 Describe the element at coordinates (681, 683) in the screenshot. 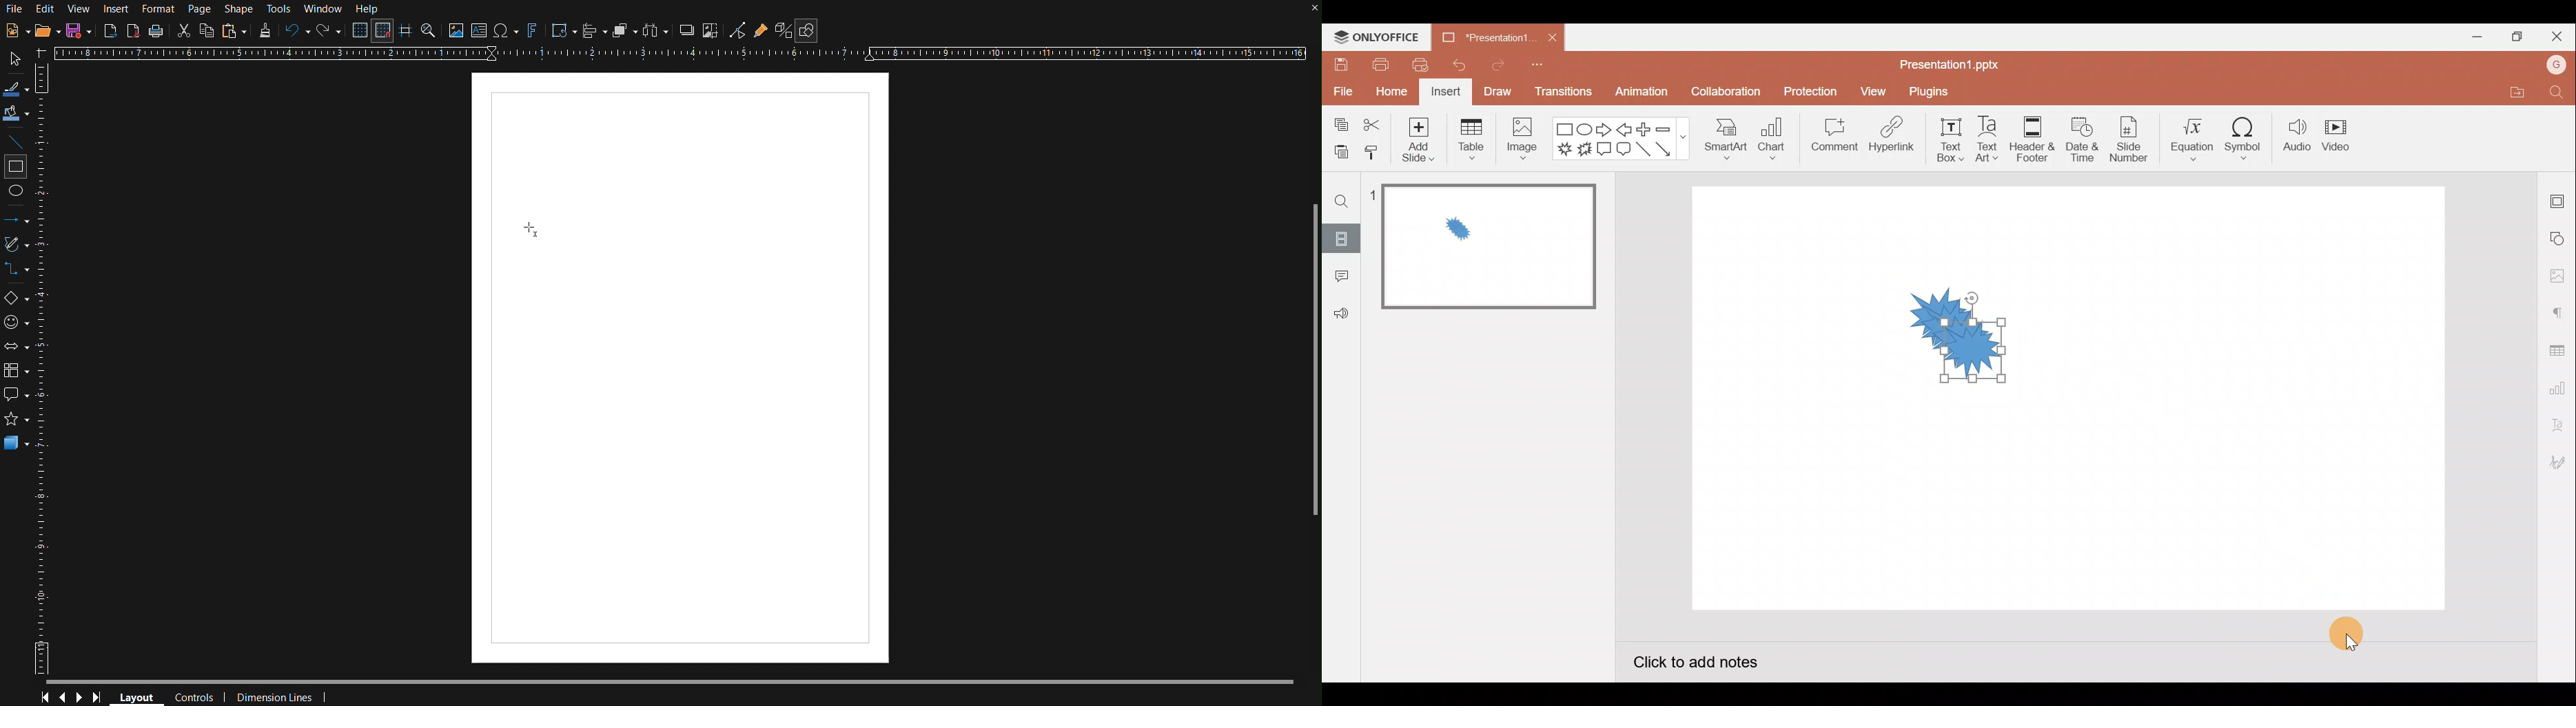

I see `Scrollbar` at that location.